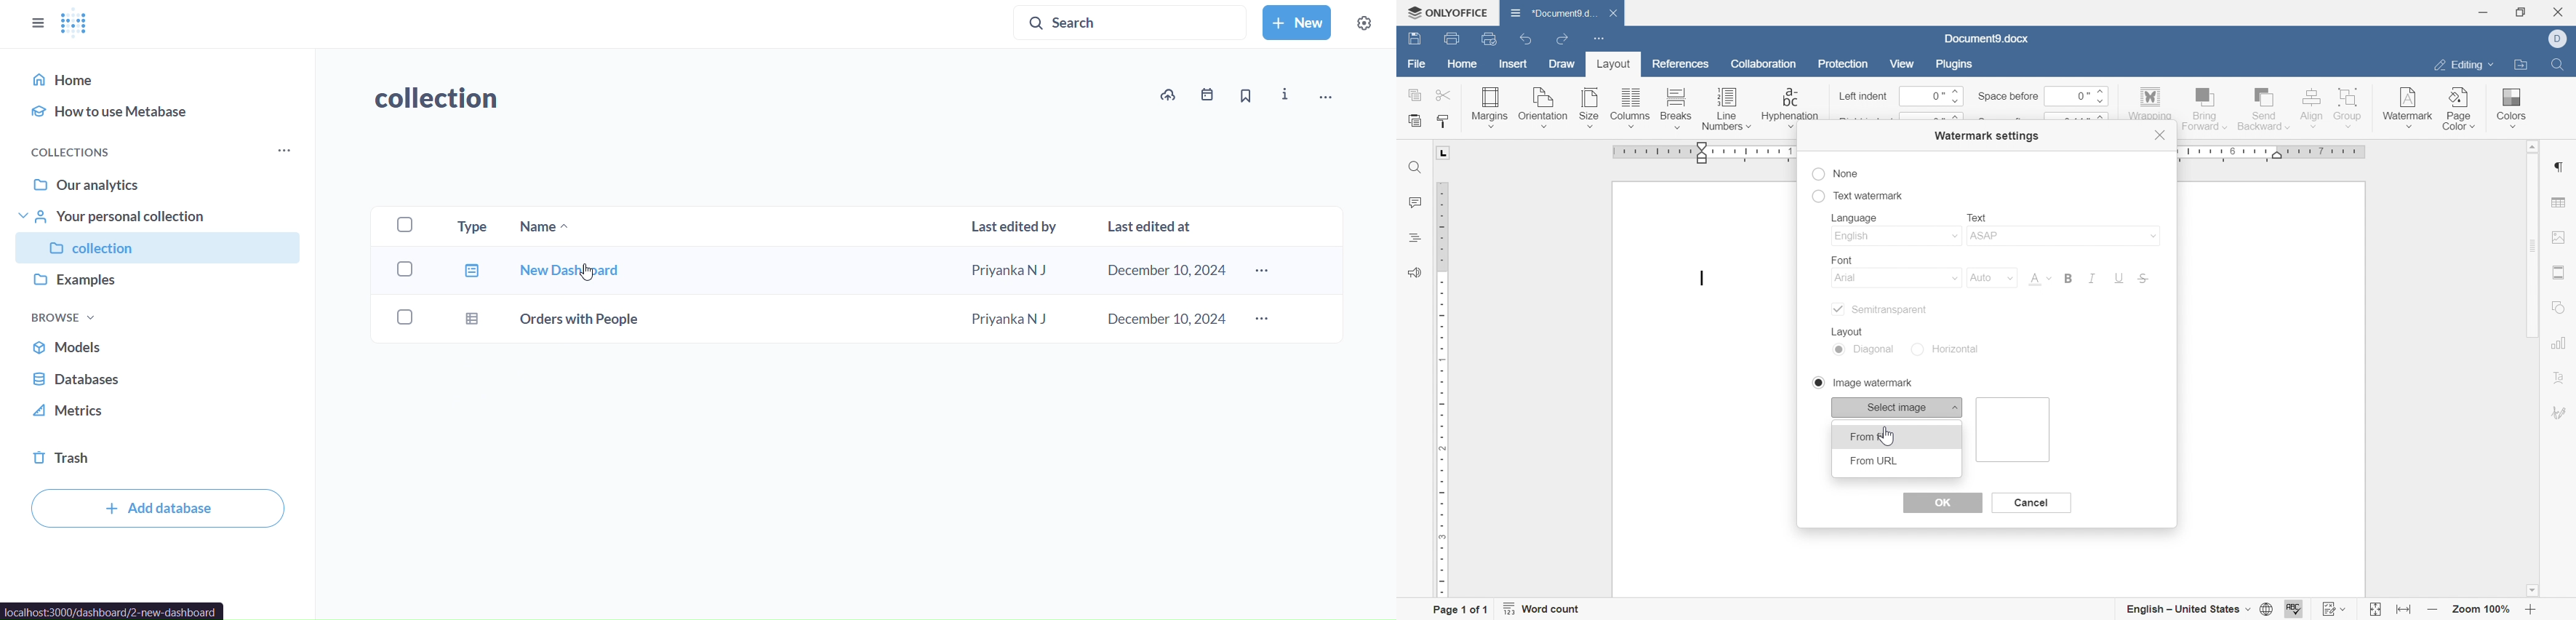 The height and width of the screenshot is (644, 2576). What do you see at coordinates (1988, 277) in the screenshot?
I see `auto` at bounding box center [1988, 277].